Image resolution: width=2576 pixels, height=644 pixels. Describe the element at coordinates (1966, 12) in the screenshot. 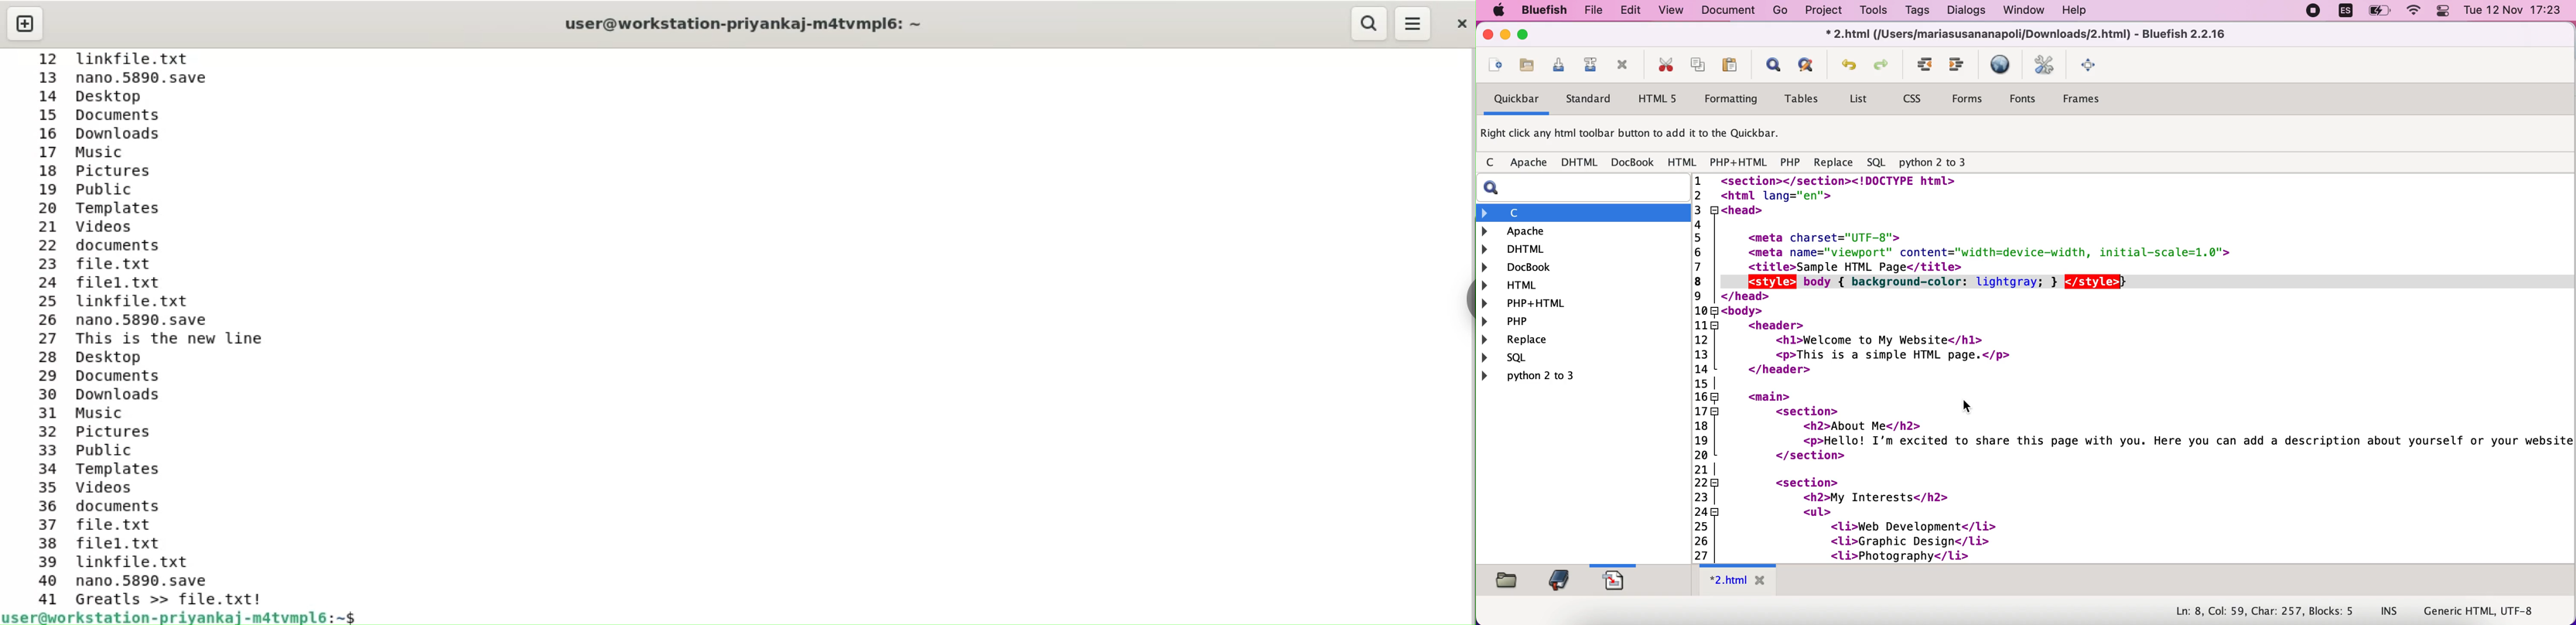

I see `dialogs` at that location.